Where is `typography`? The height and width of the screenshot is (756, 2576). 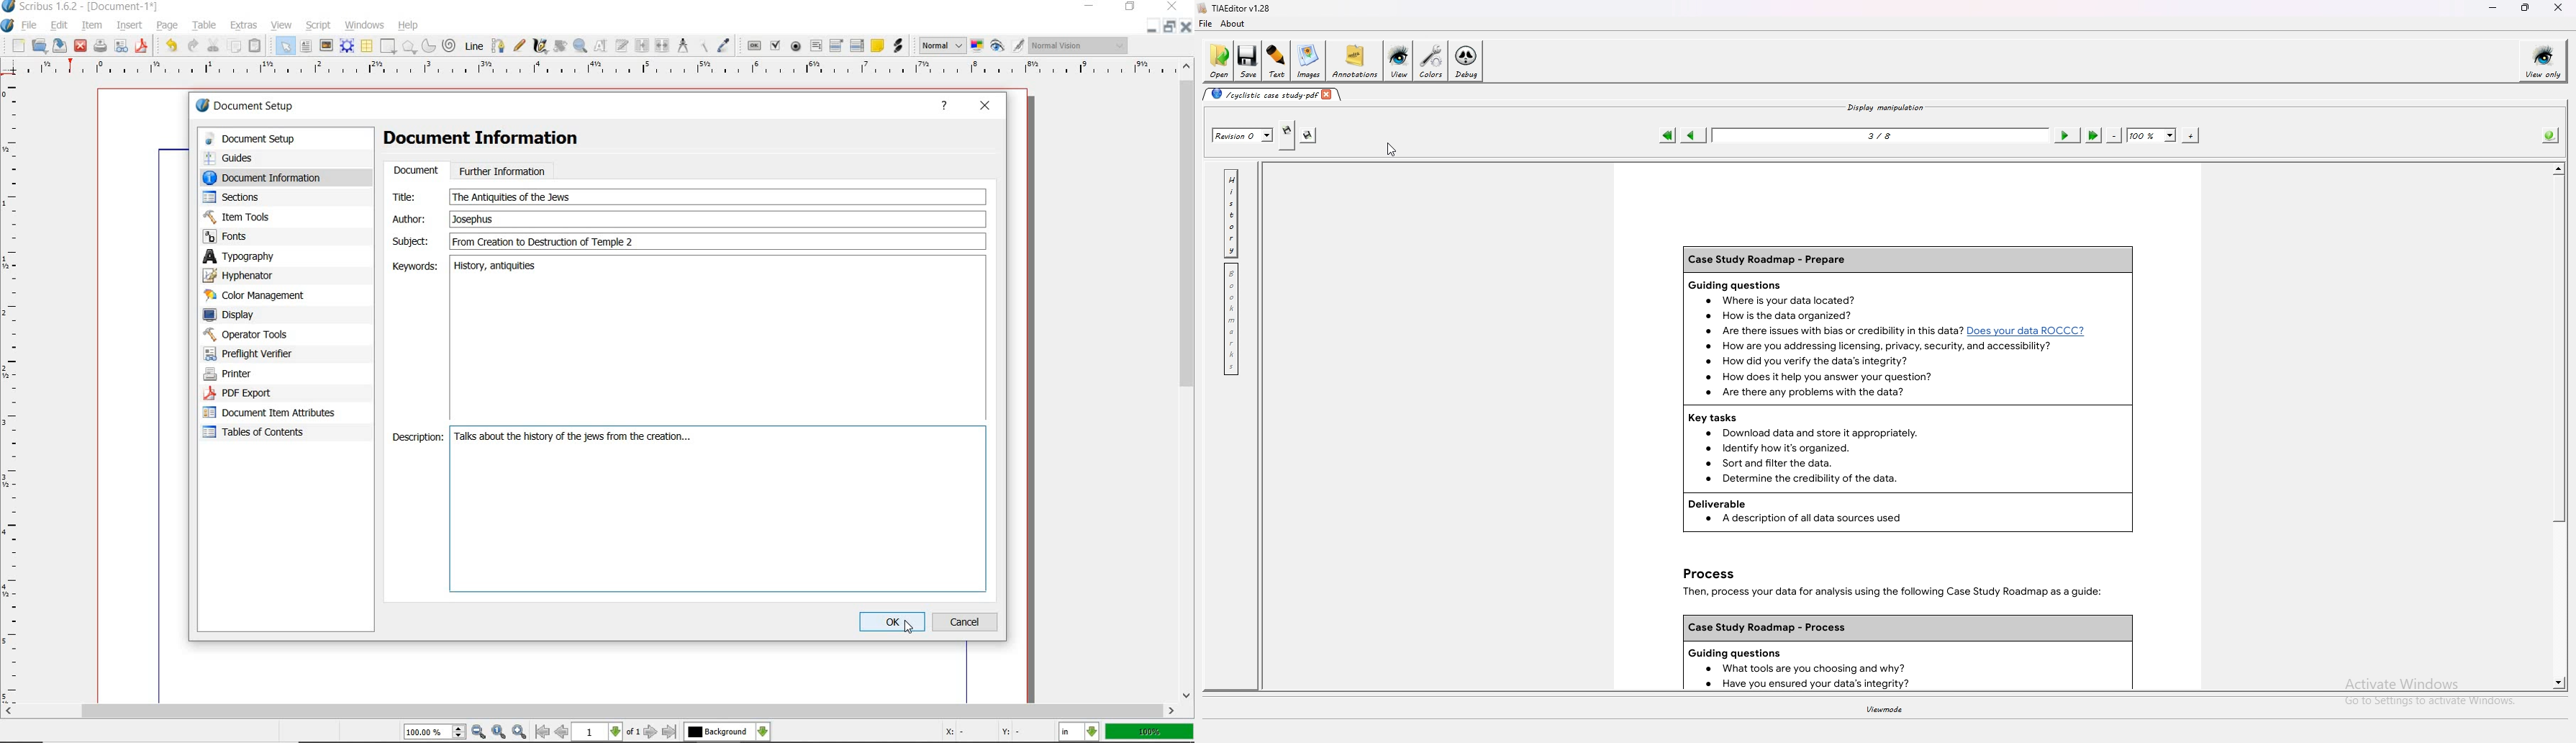
typography is located at coordinates (259, 256).